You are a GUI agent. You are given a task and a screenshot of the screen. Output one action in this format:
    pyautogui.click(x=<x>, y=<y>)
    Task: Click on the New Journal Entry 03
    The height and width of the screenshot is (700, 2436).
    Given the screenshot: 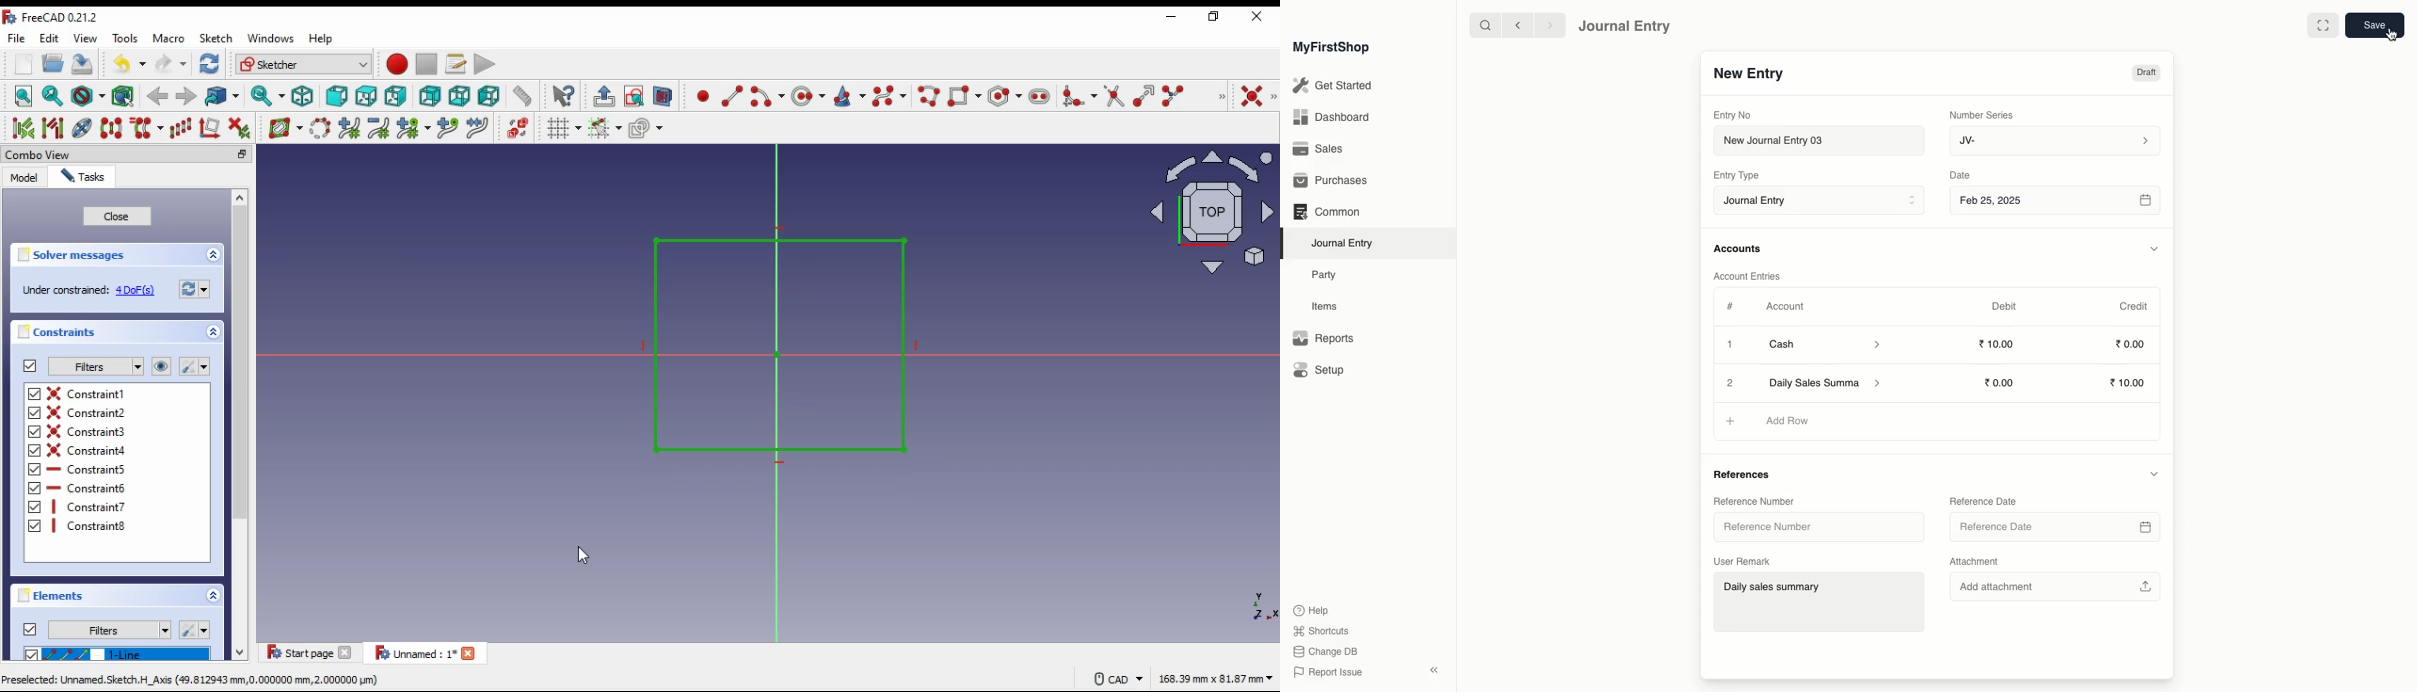 What is the action you would take?
    pyautogui.click(x=1823, y=141)
    